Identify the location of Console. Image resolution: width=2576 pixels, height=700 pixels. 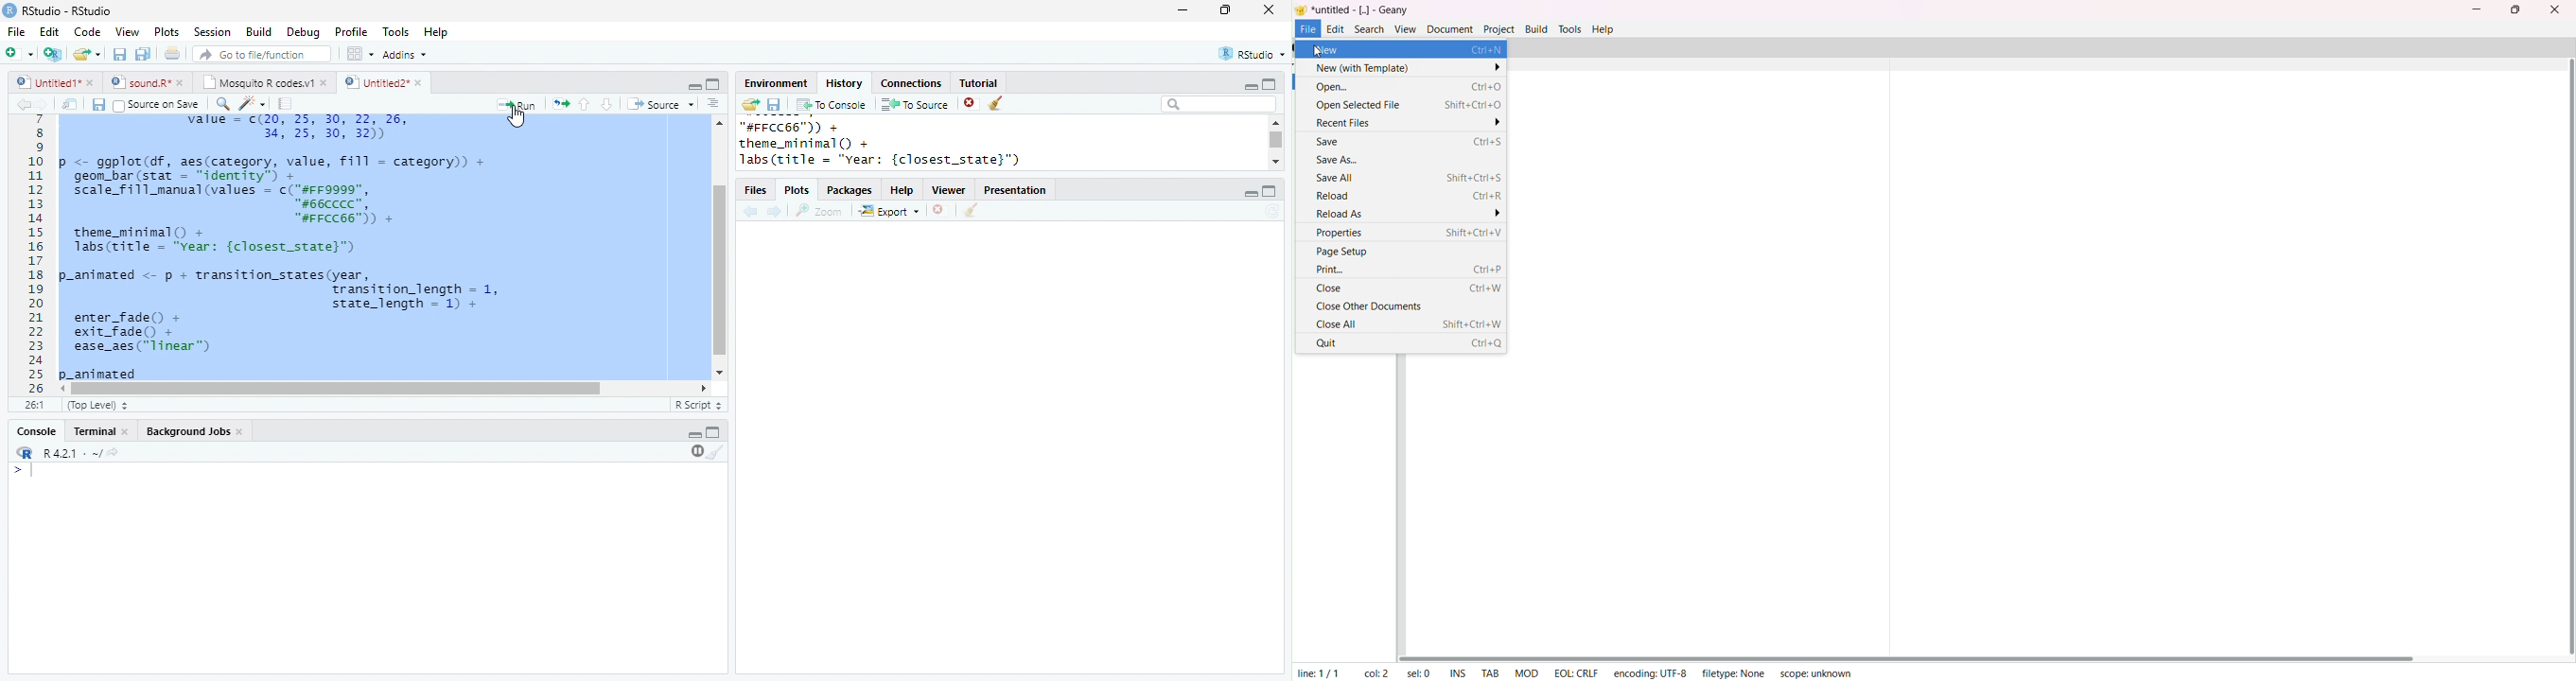
(36, 431).